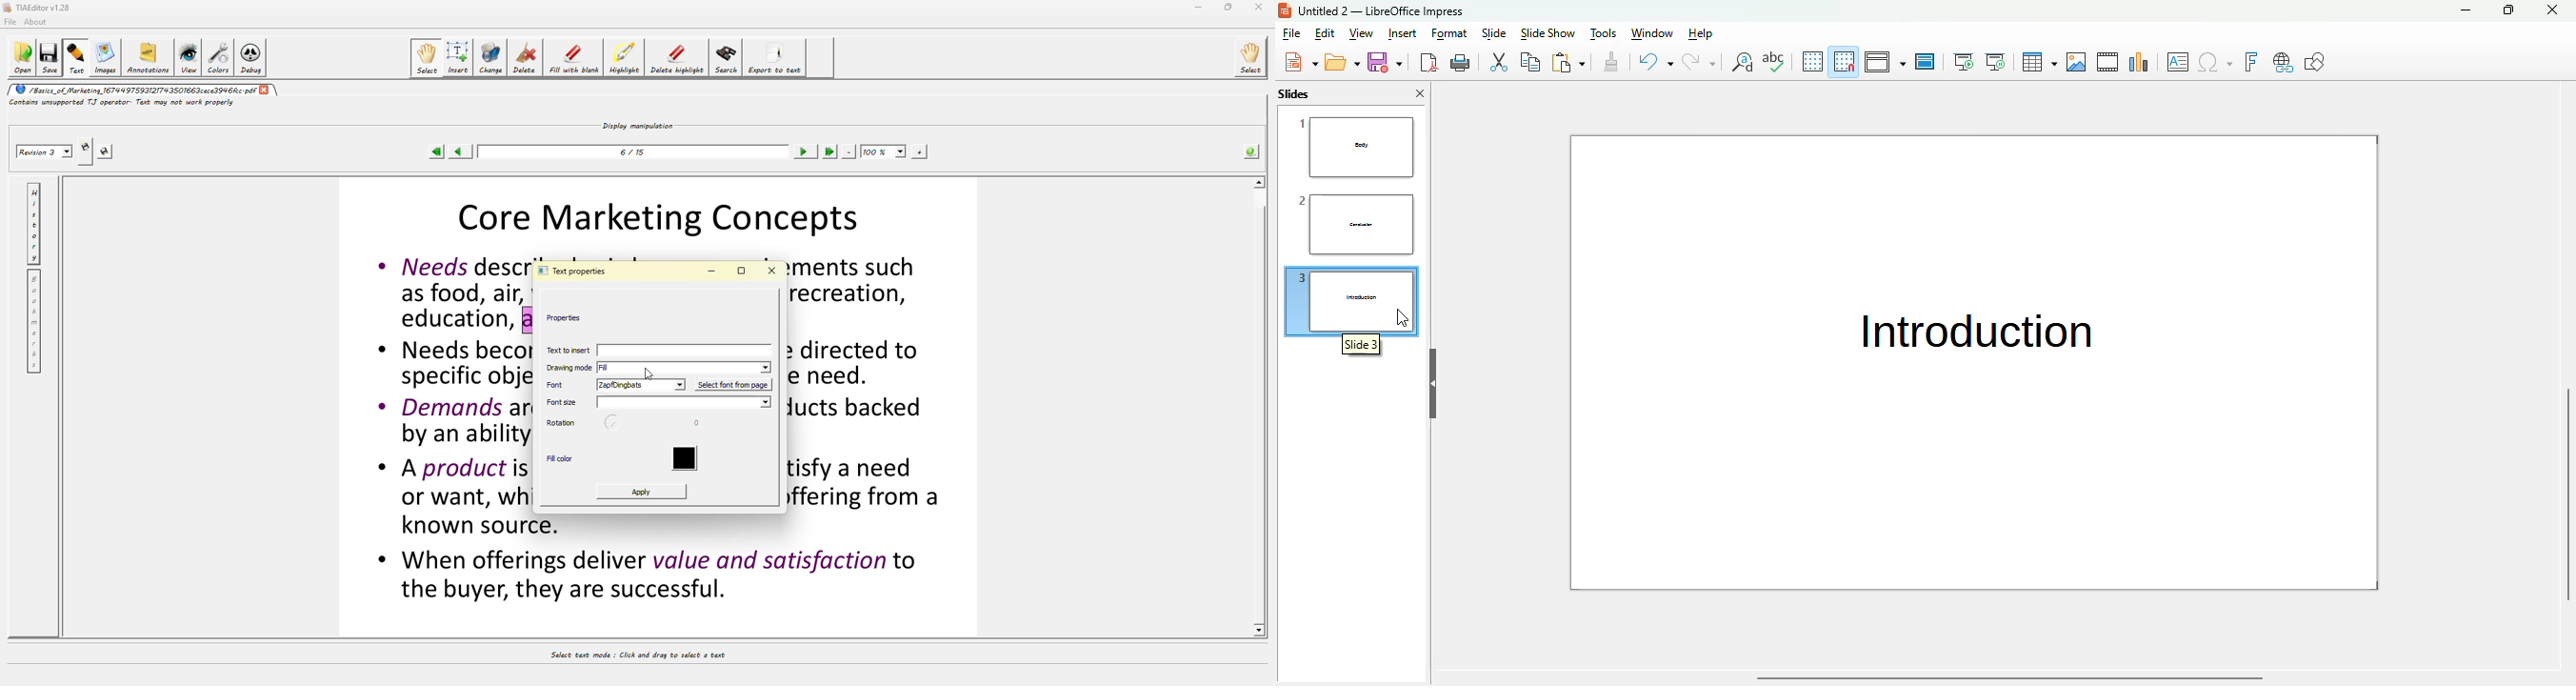 The image size is (2576, 700). What do you see at coordinates (2465, 10) in the screenshot?
I see `minimize` at bounding box center [2465, 10].